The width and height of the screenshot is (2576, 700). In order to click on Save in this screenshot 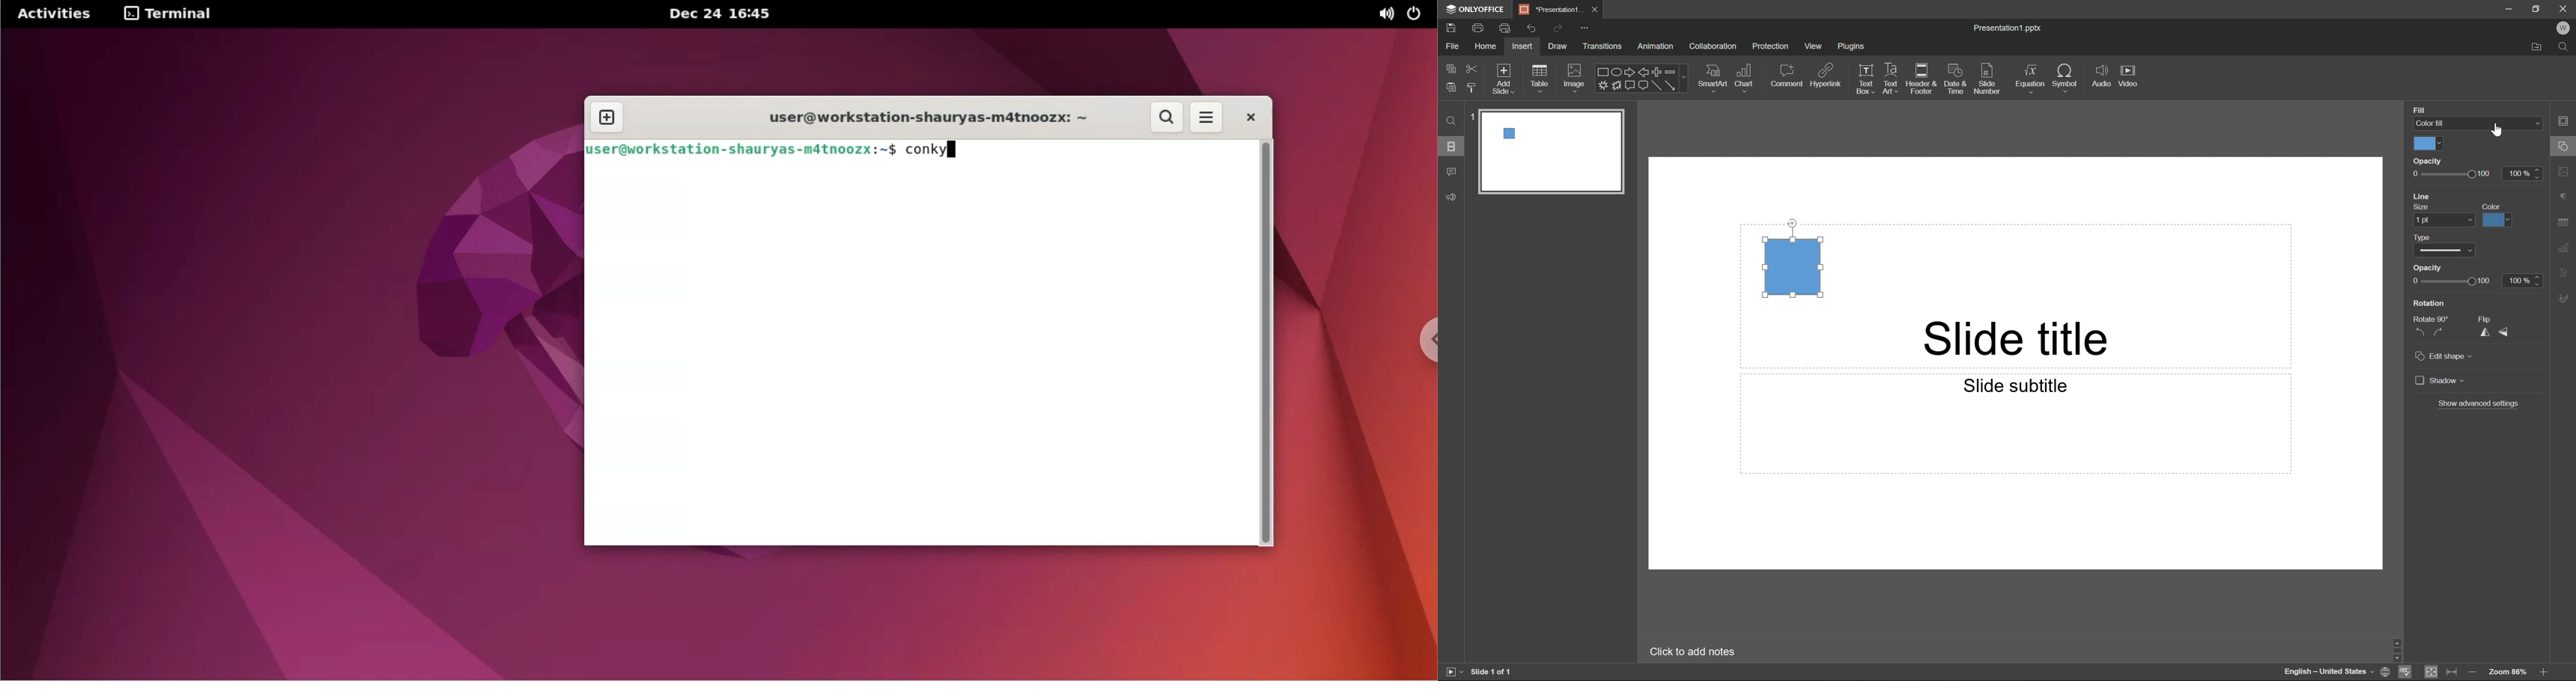, I will do `click(1450, 27)`.